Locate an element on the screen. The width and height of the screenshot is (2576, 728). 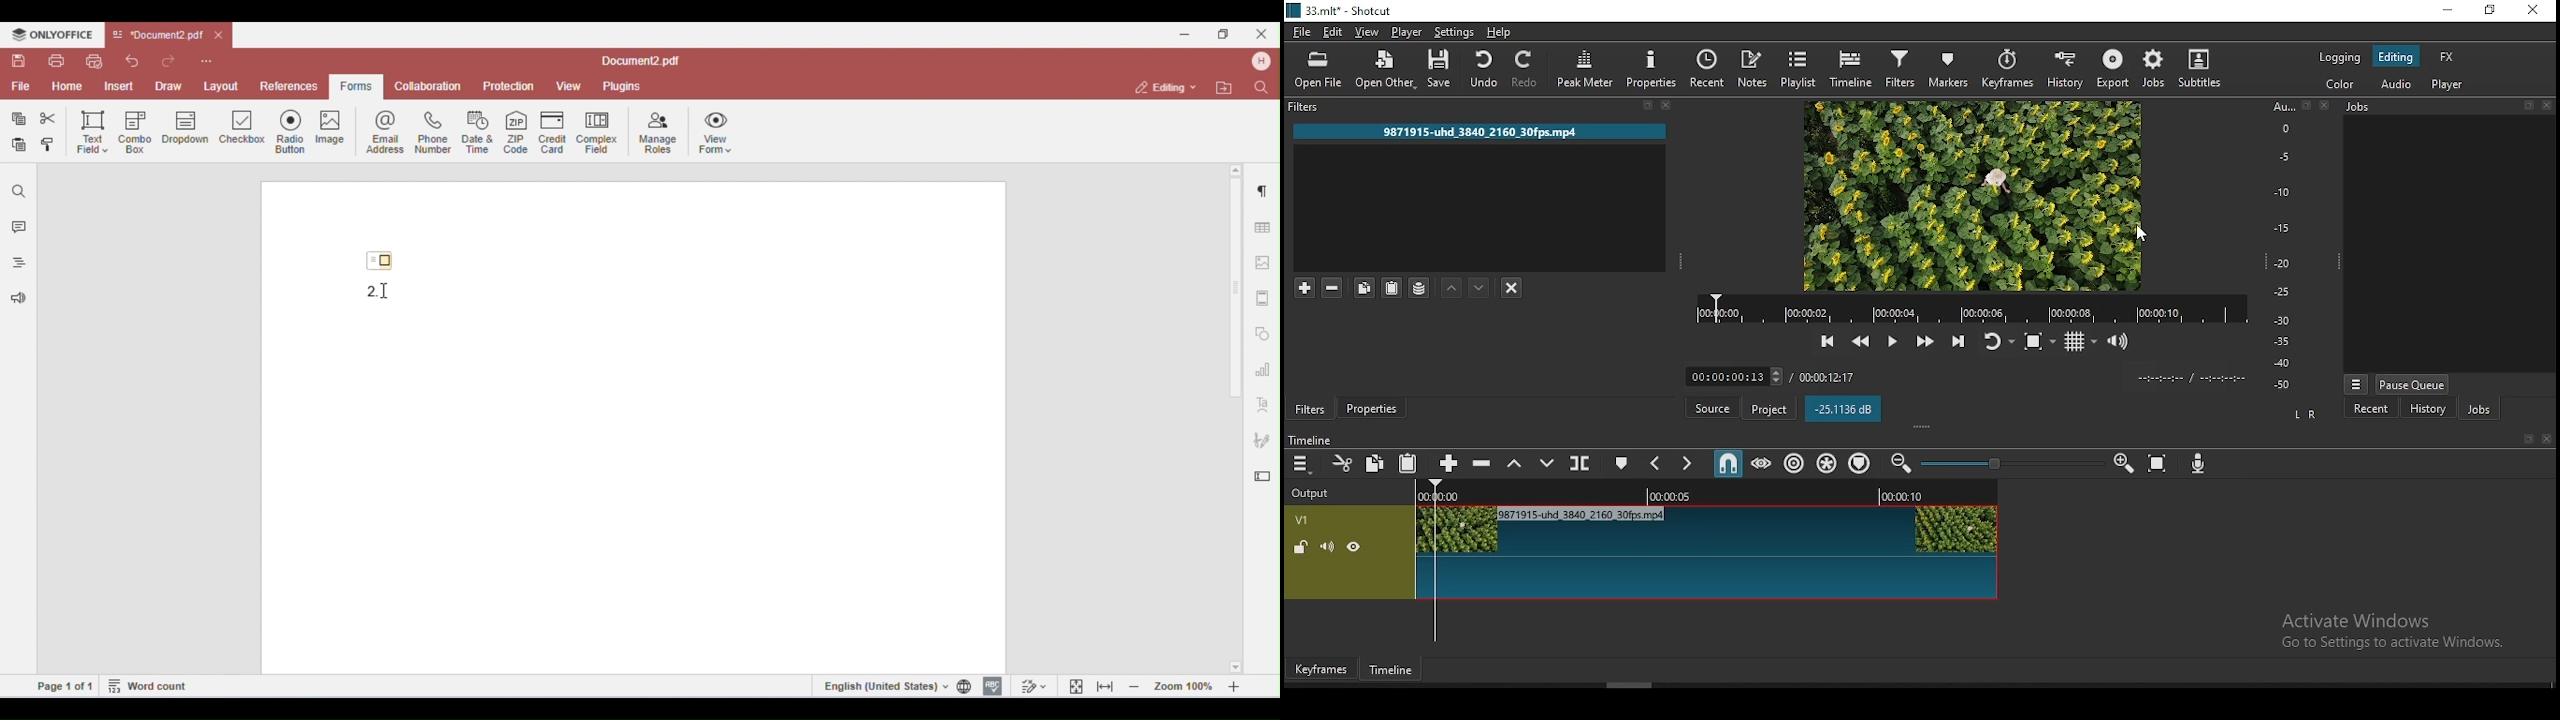
copy selected filter is located at coordinates (1361, 286).